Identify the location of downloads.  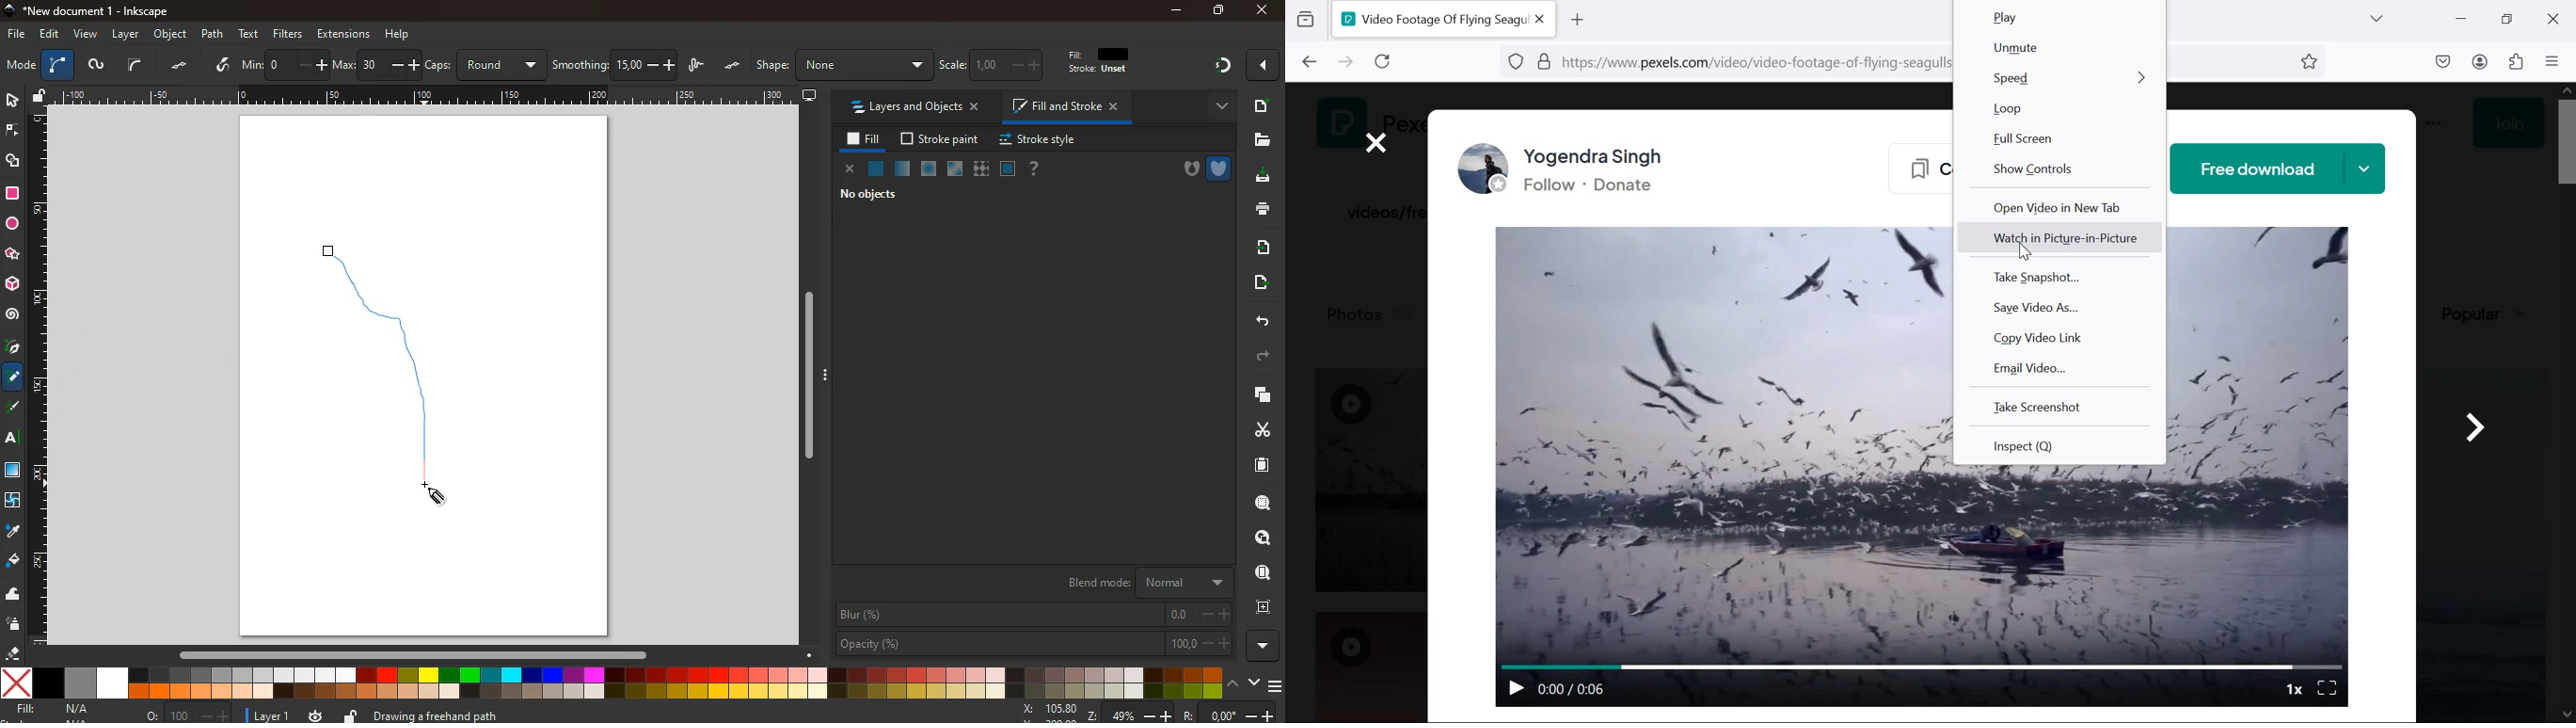
(2445, 60).